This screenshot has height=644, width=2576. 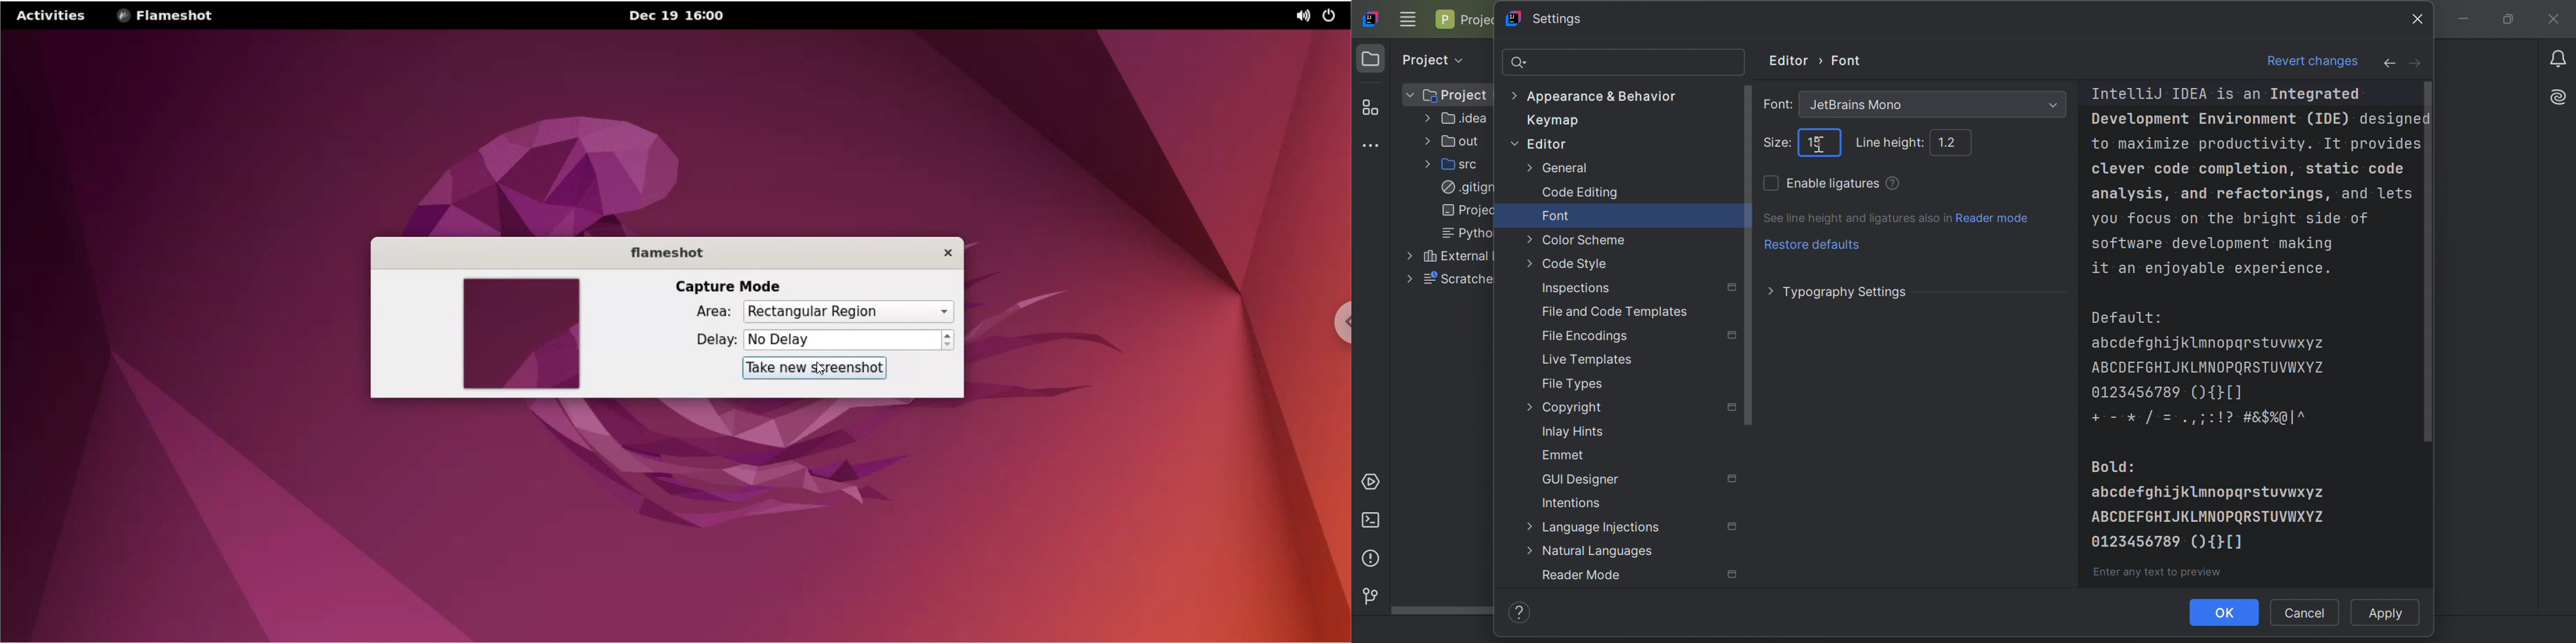 I want to click on out, so click(x=1455, y=142).